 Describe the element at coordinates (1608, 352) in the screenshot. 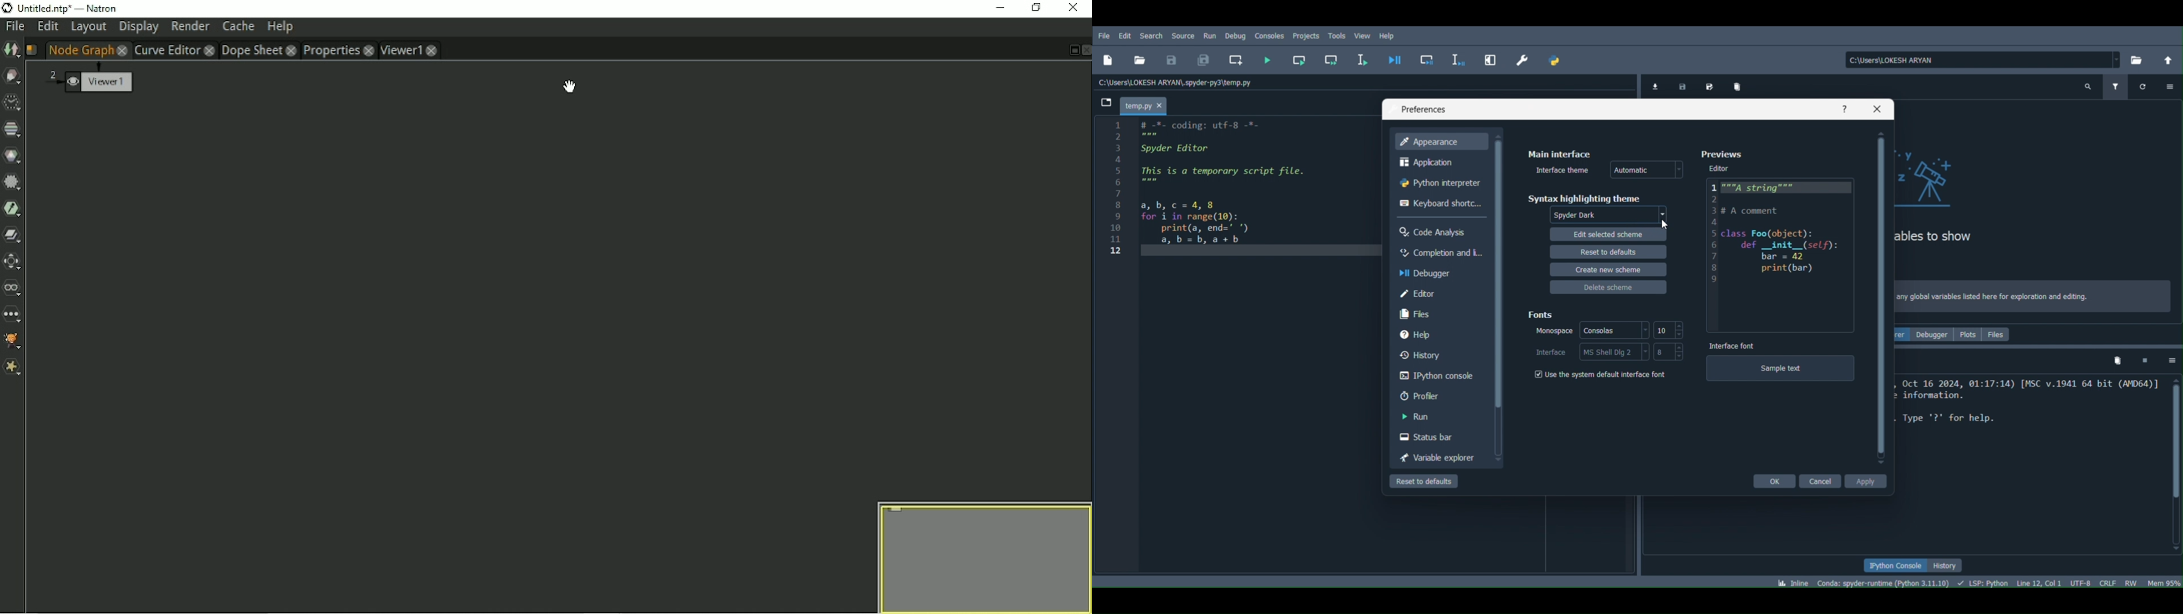

I see `Interface style` at that location.